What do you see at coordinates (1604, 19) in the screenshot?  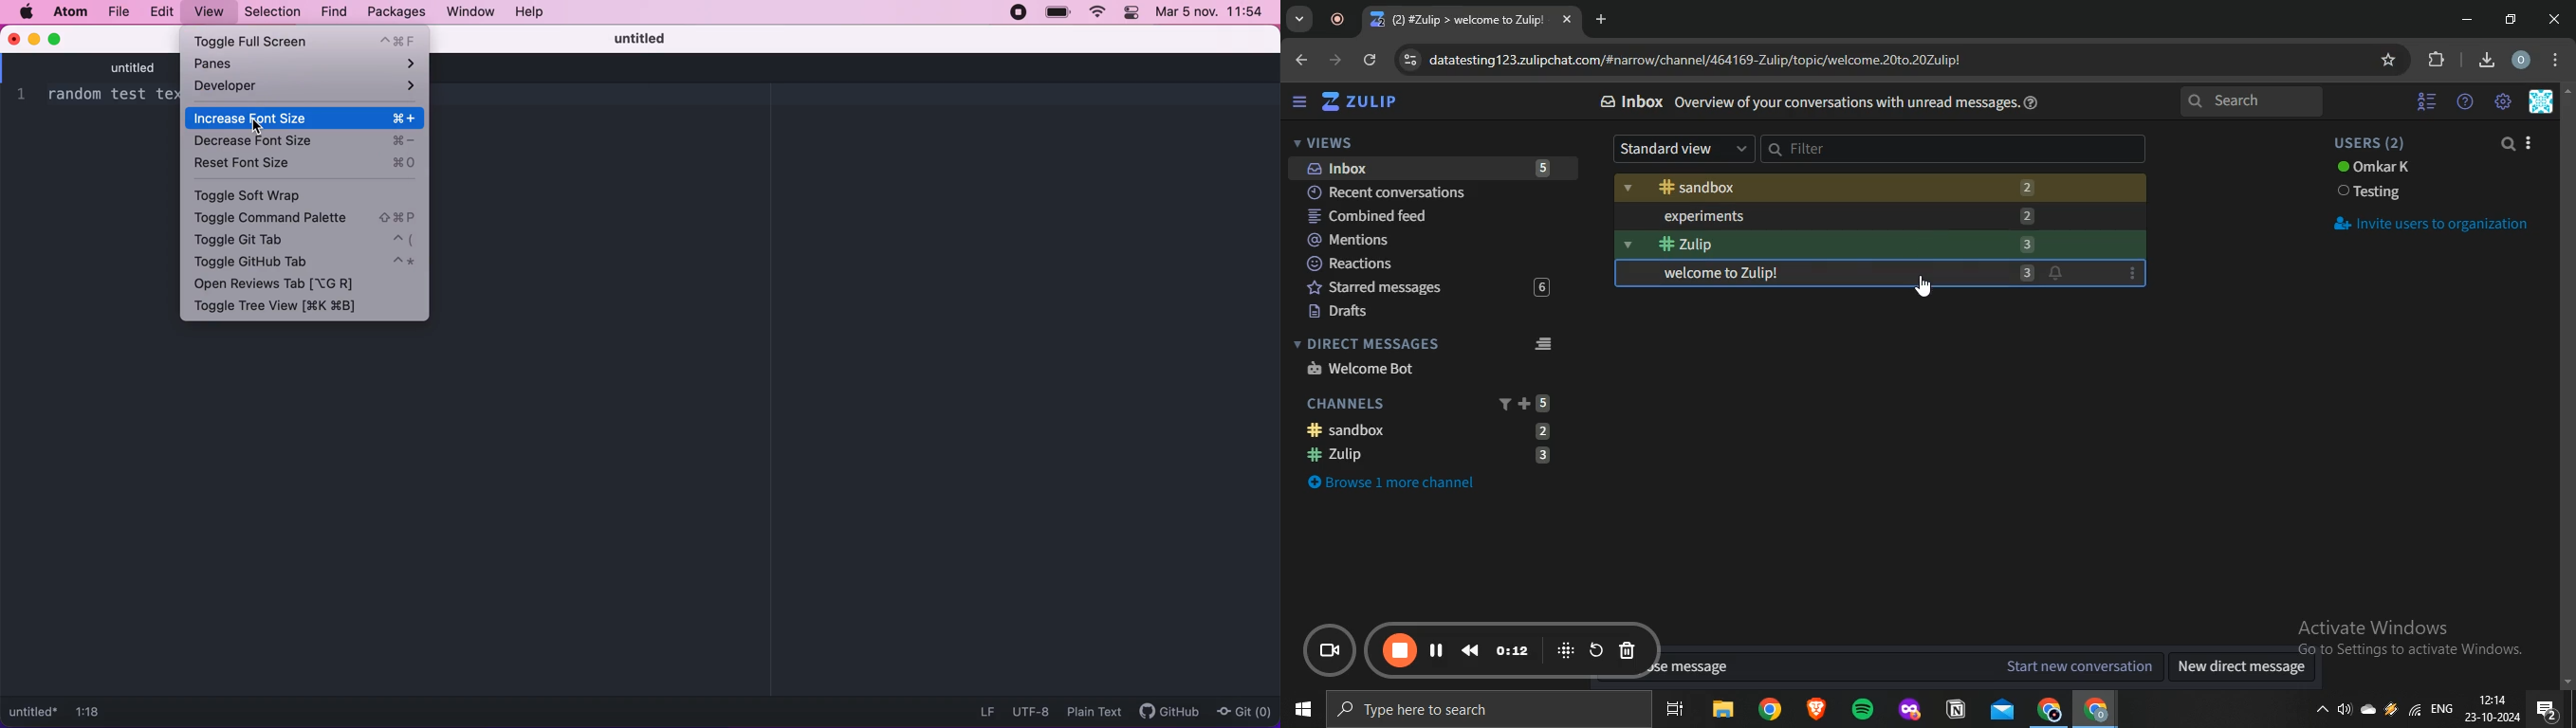 I see `new tab` at bounding box center [1604, 19].